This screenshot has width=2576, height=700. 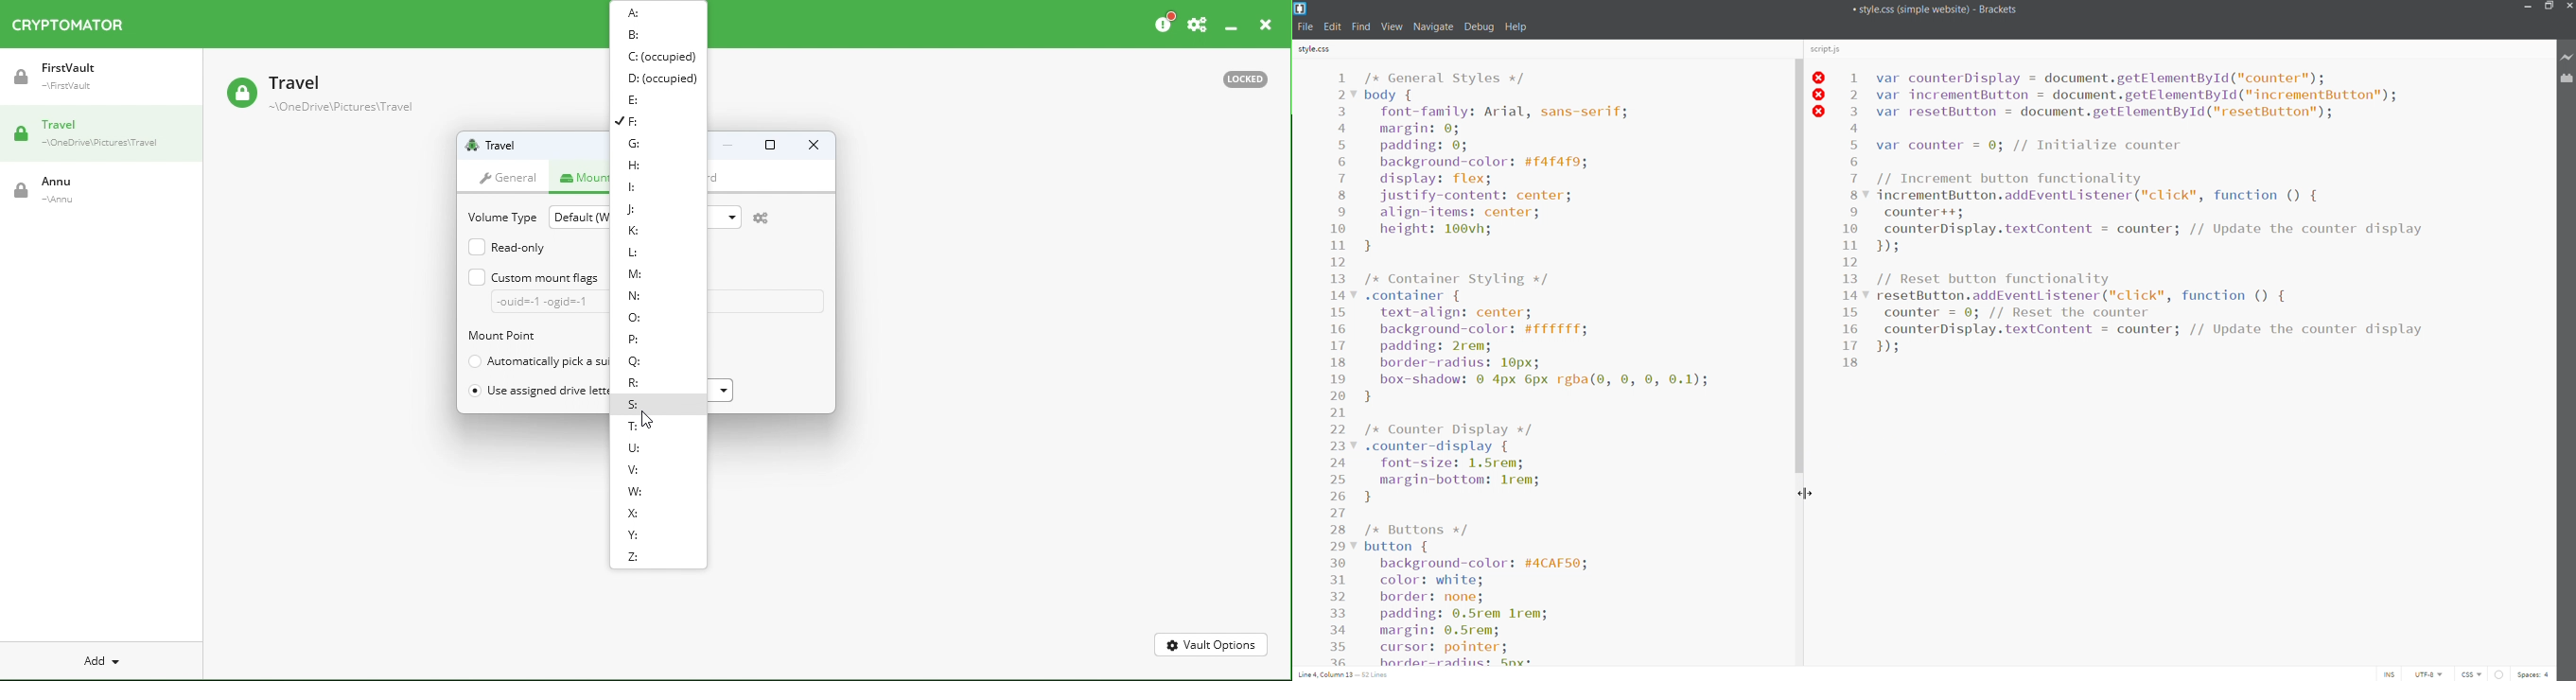 What do you see at coordinates (1391, 27) in the screenshot?
I see `view` at bounding box center [1391, 27].